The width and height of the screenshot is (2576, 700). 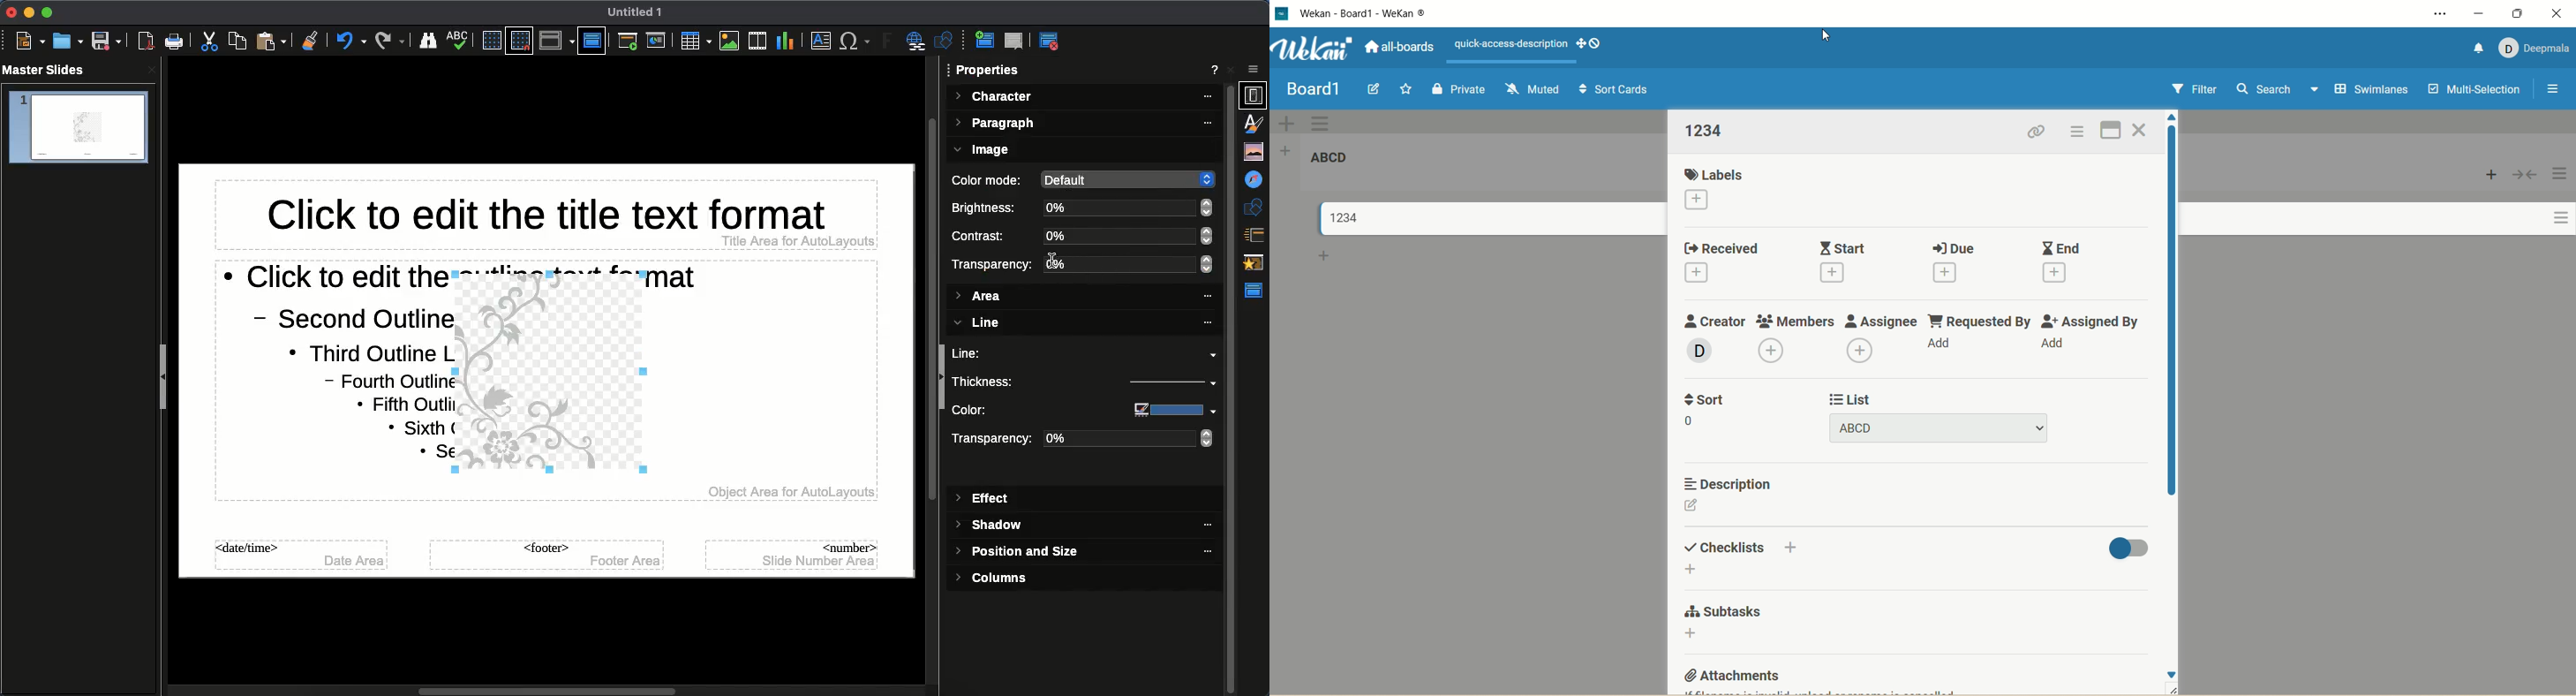 I want to click on show-desktop-drag-handles, so click(x=1589, y=43).